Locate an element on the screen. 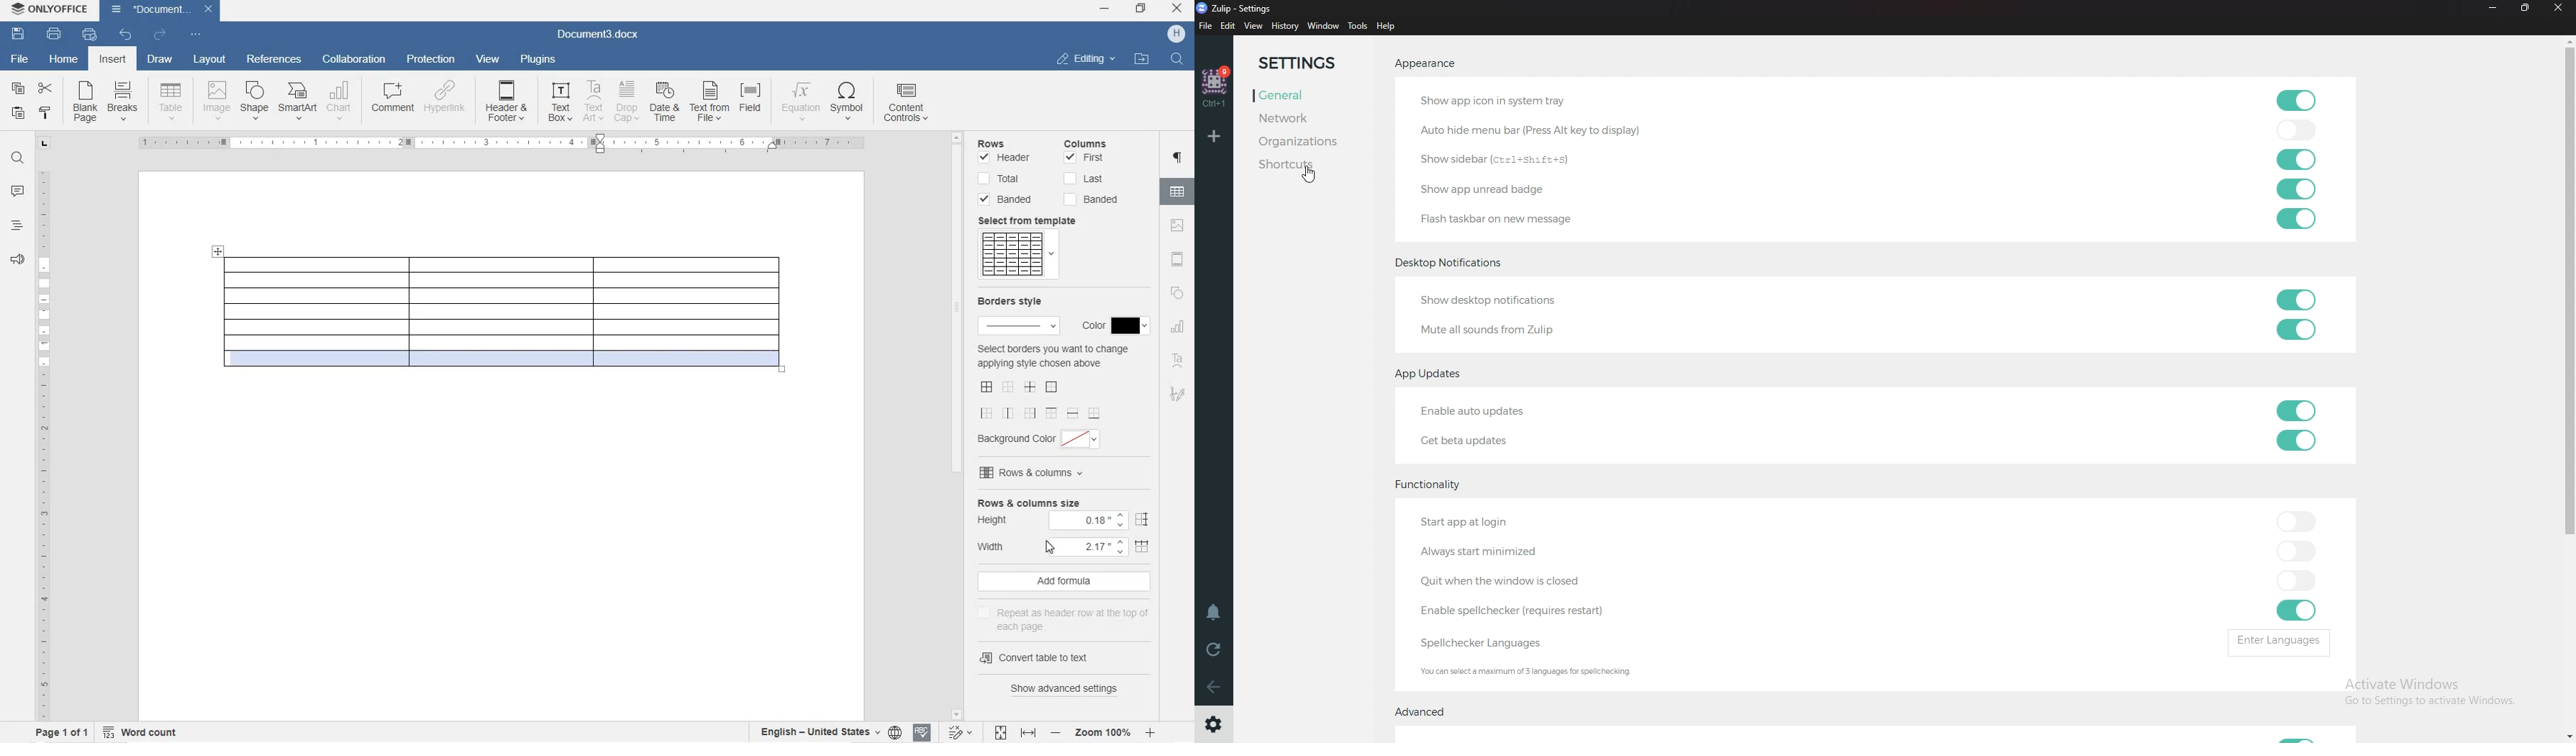  toggle is located at coordinates (2295, 100).